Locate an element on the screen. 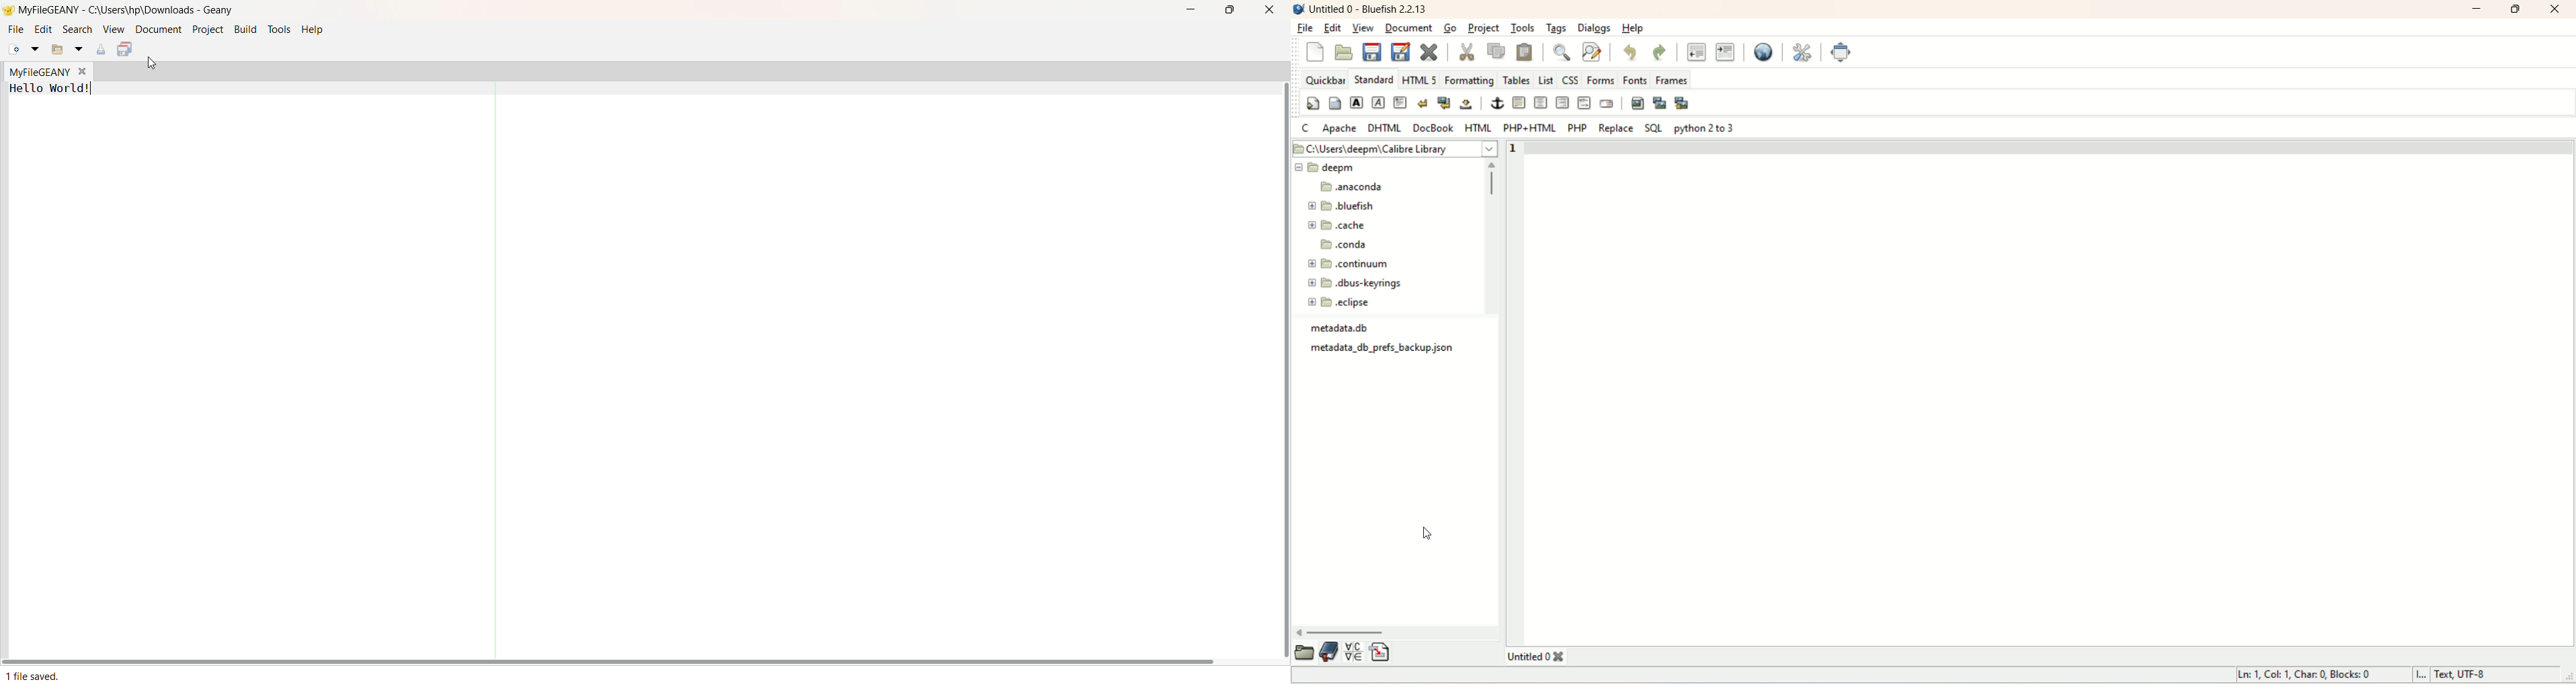  New File is located at coordinates (15, 48).